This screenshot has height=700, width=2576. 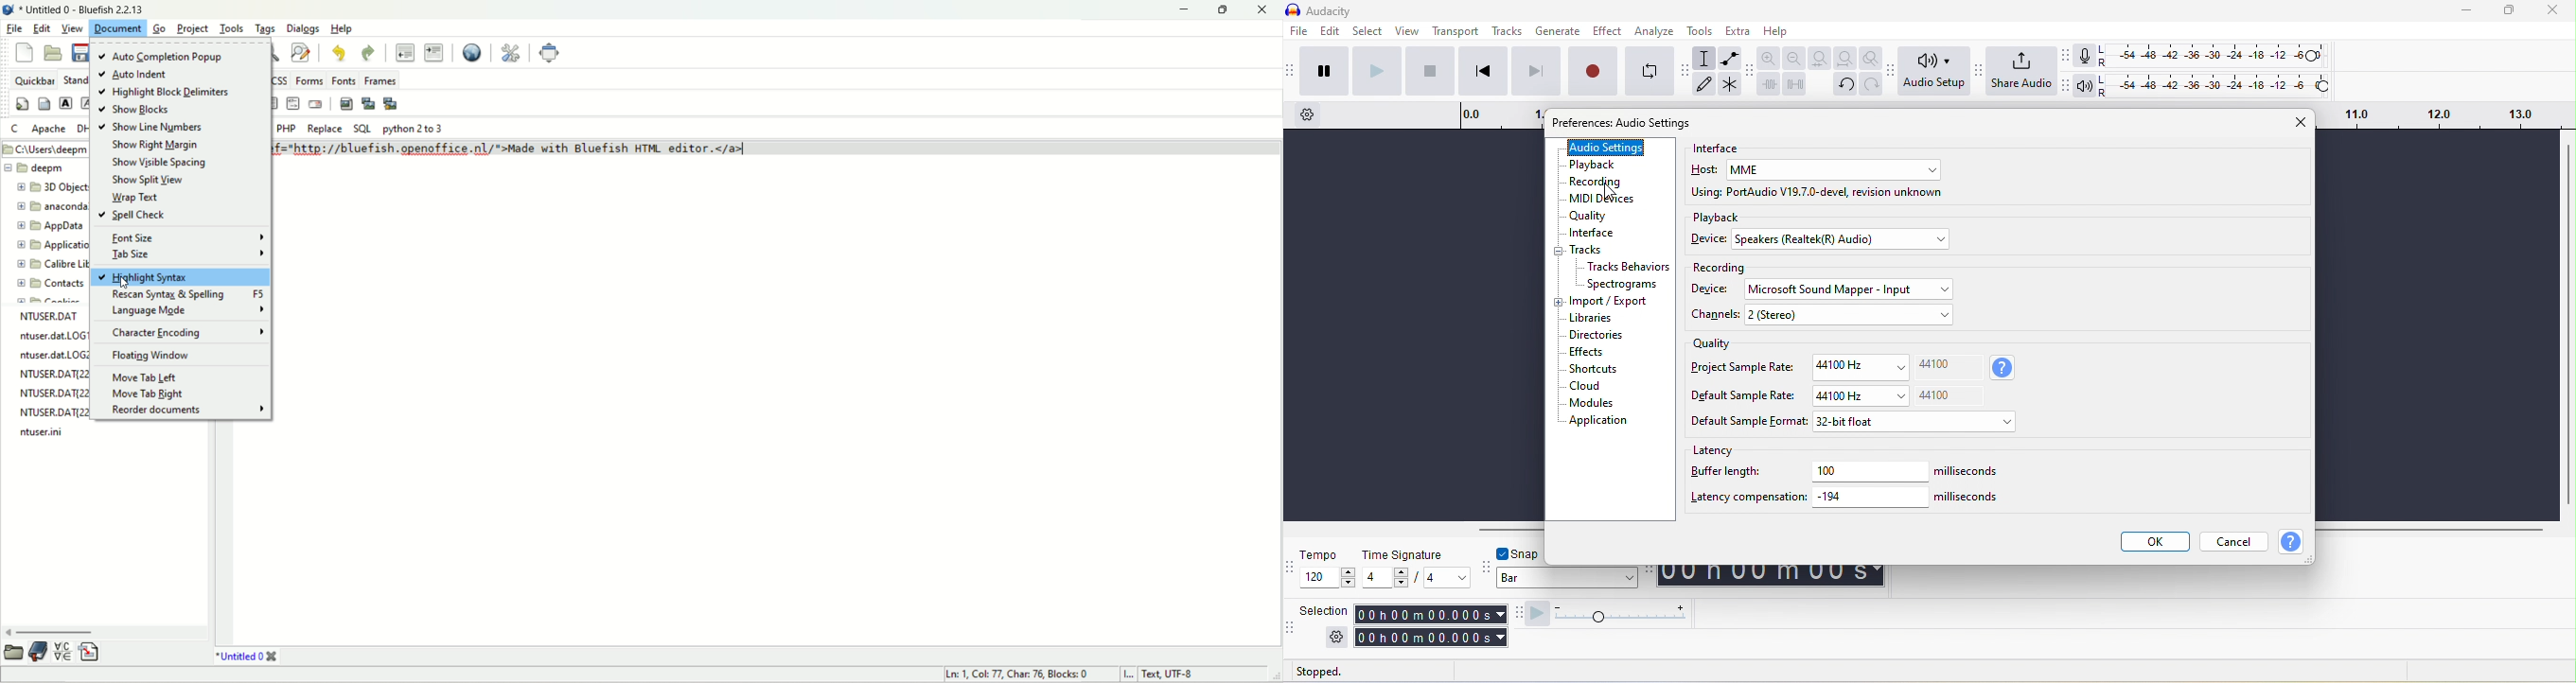 What do you see at coordinates (1589, 388) in the screenshot?
I see `cloud` at bounding box center [1589, 388].